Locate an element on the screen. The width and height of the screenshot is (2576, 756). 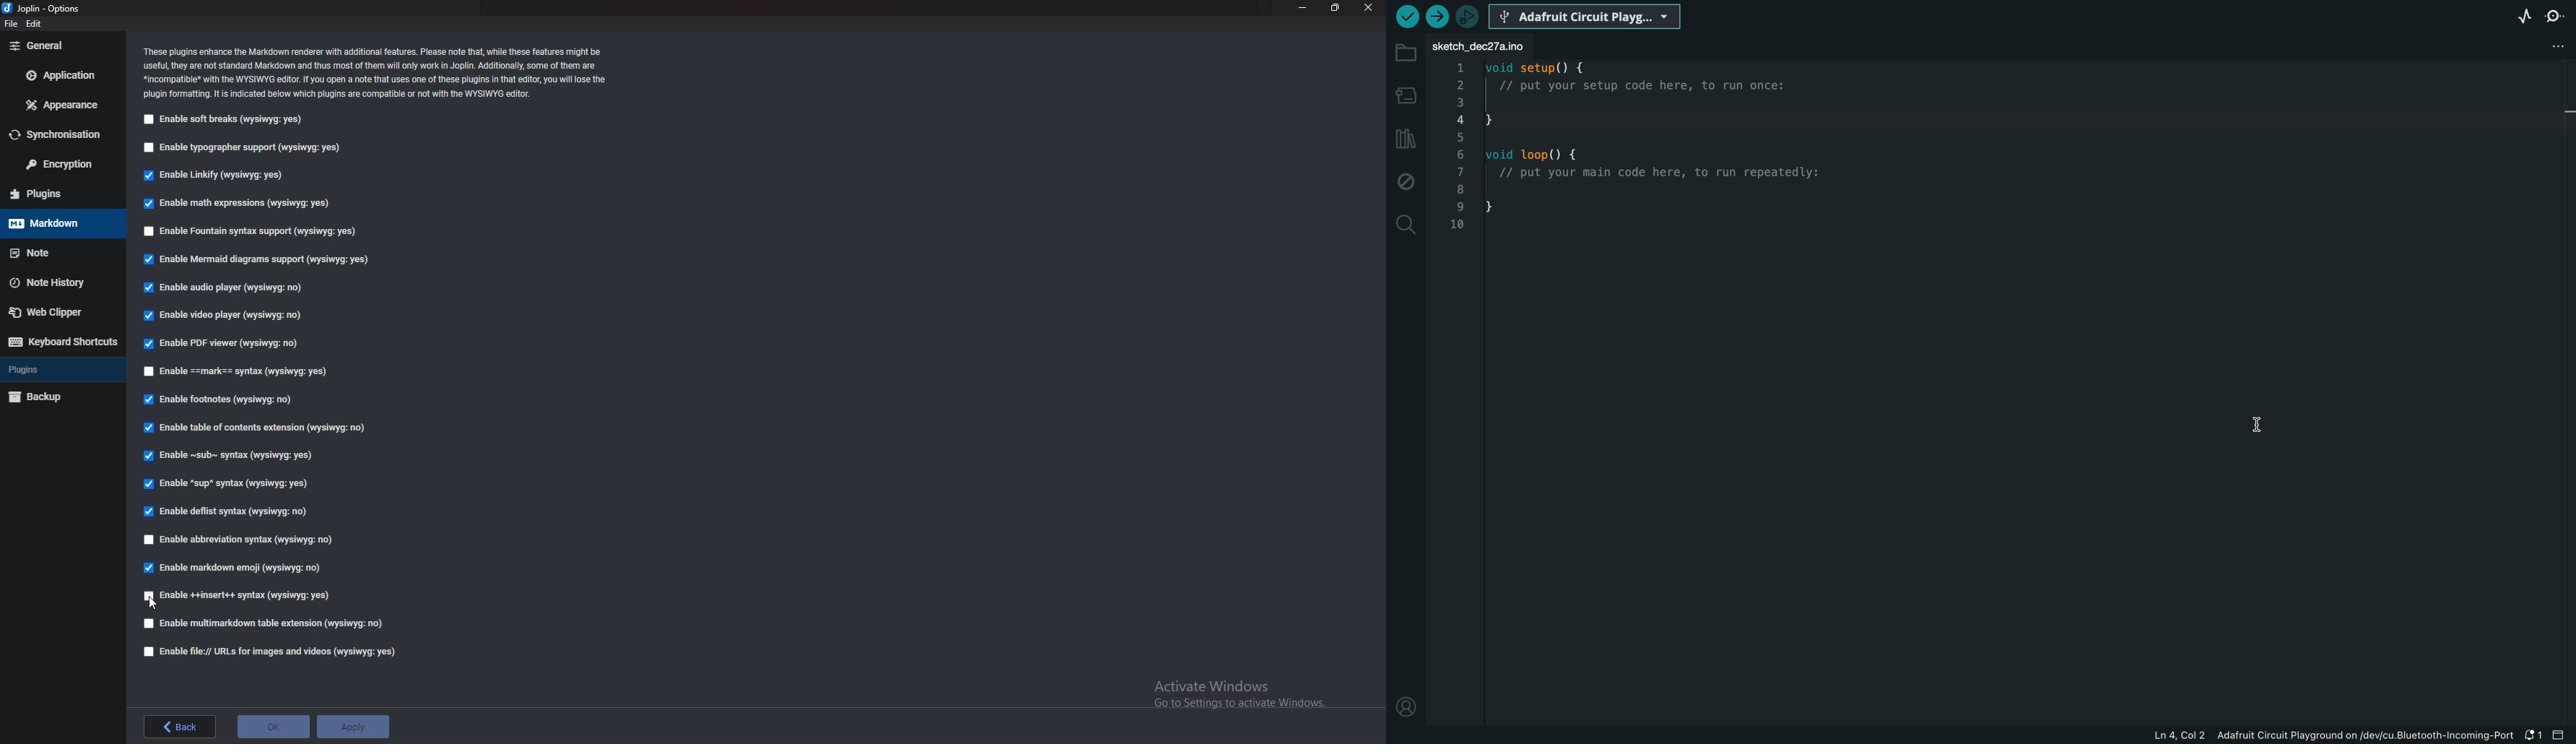
enable Mark Syntax is located at coordinates (250, 373).